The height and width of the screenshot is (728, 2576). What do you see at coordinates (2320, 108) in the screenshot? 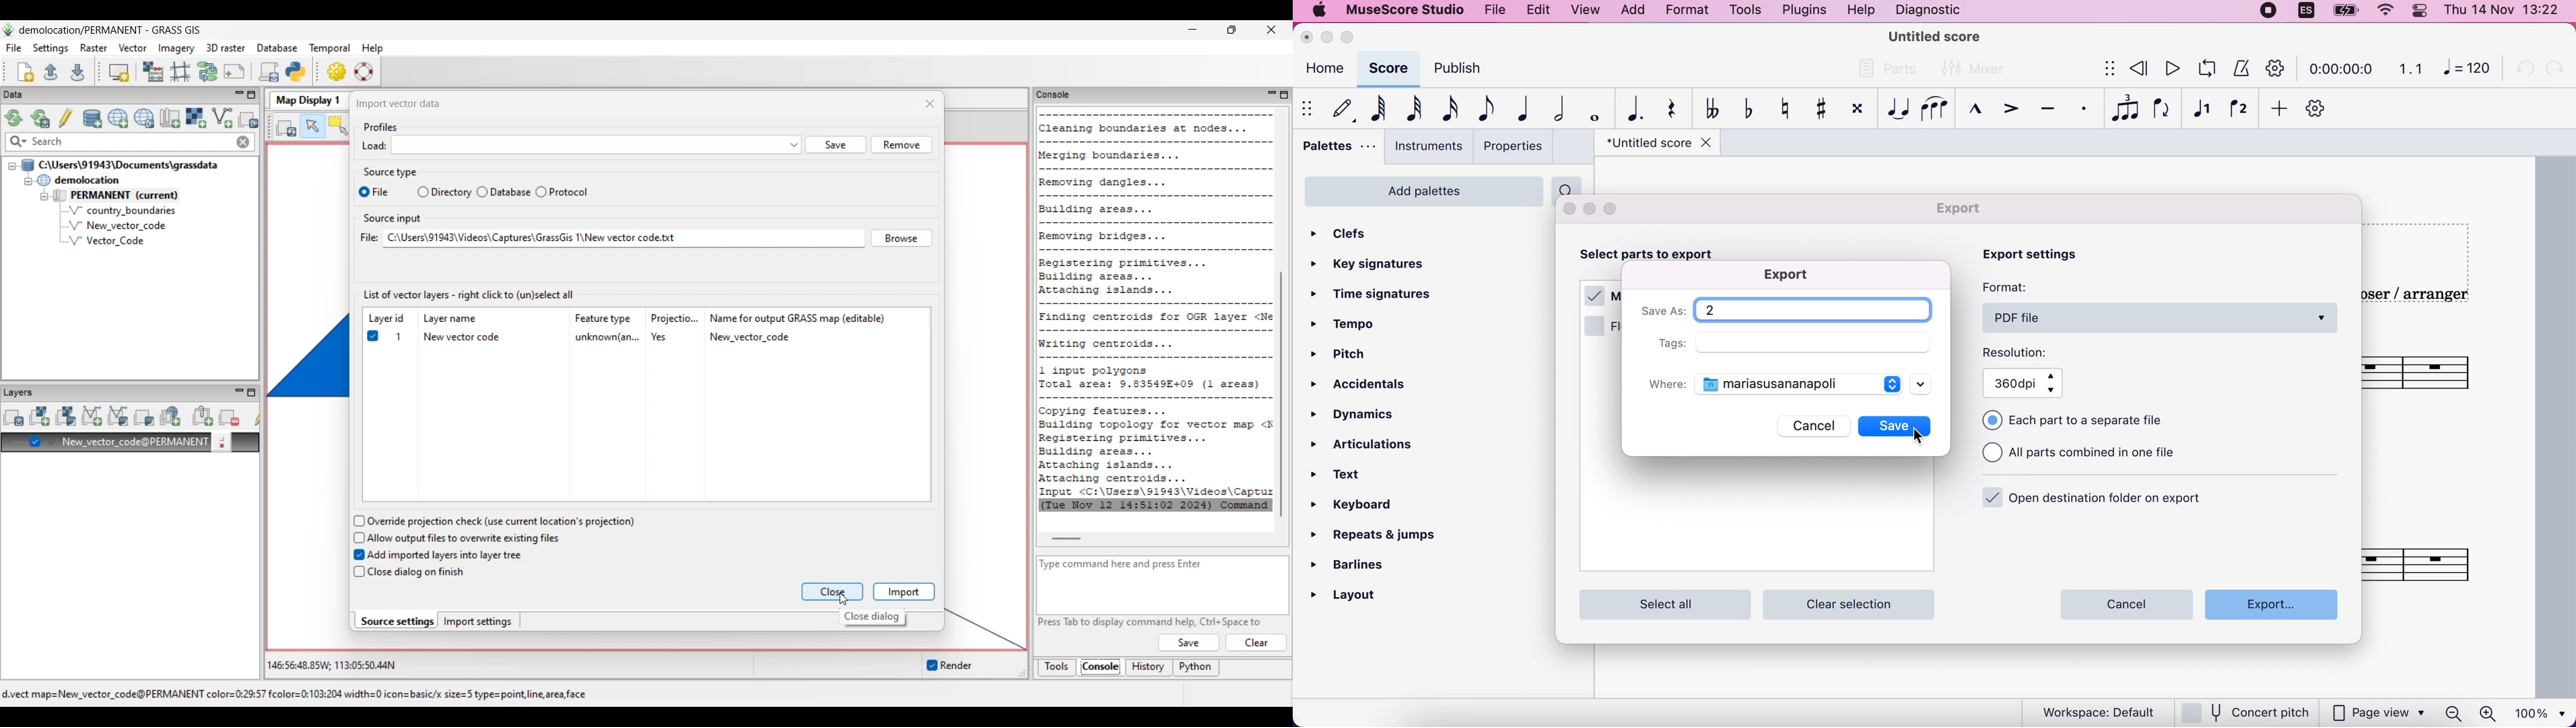
I see `customize toolbar` at bounding box center [2320, 108].